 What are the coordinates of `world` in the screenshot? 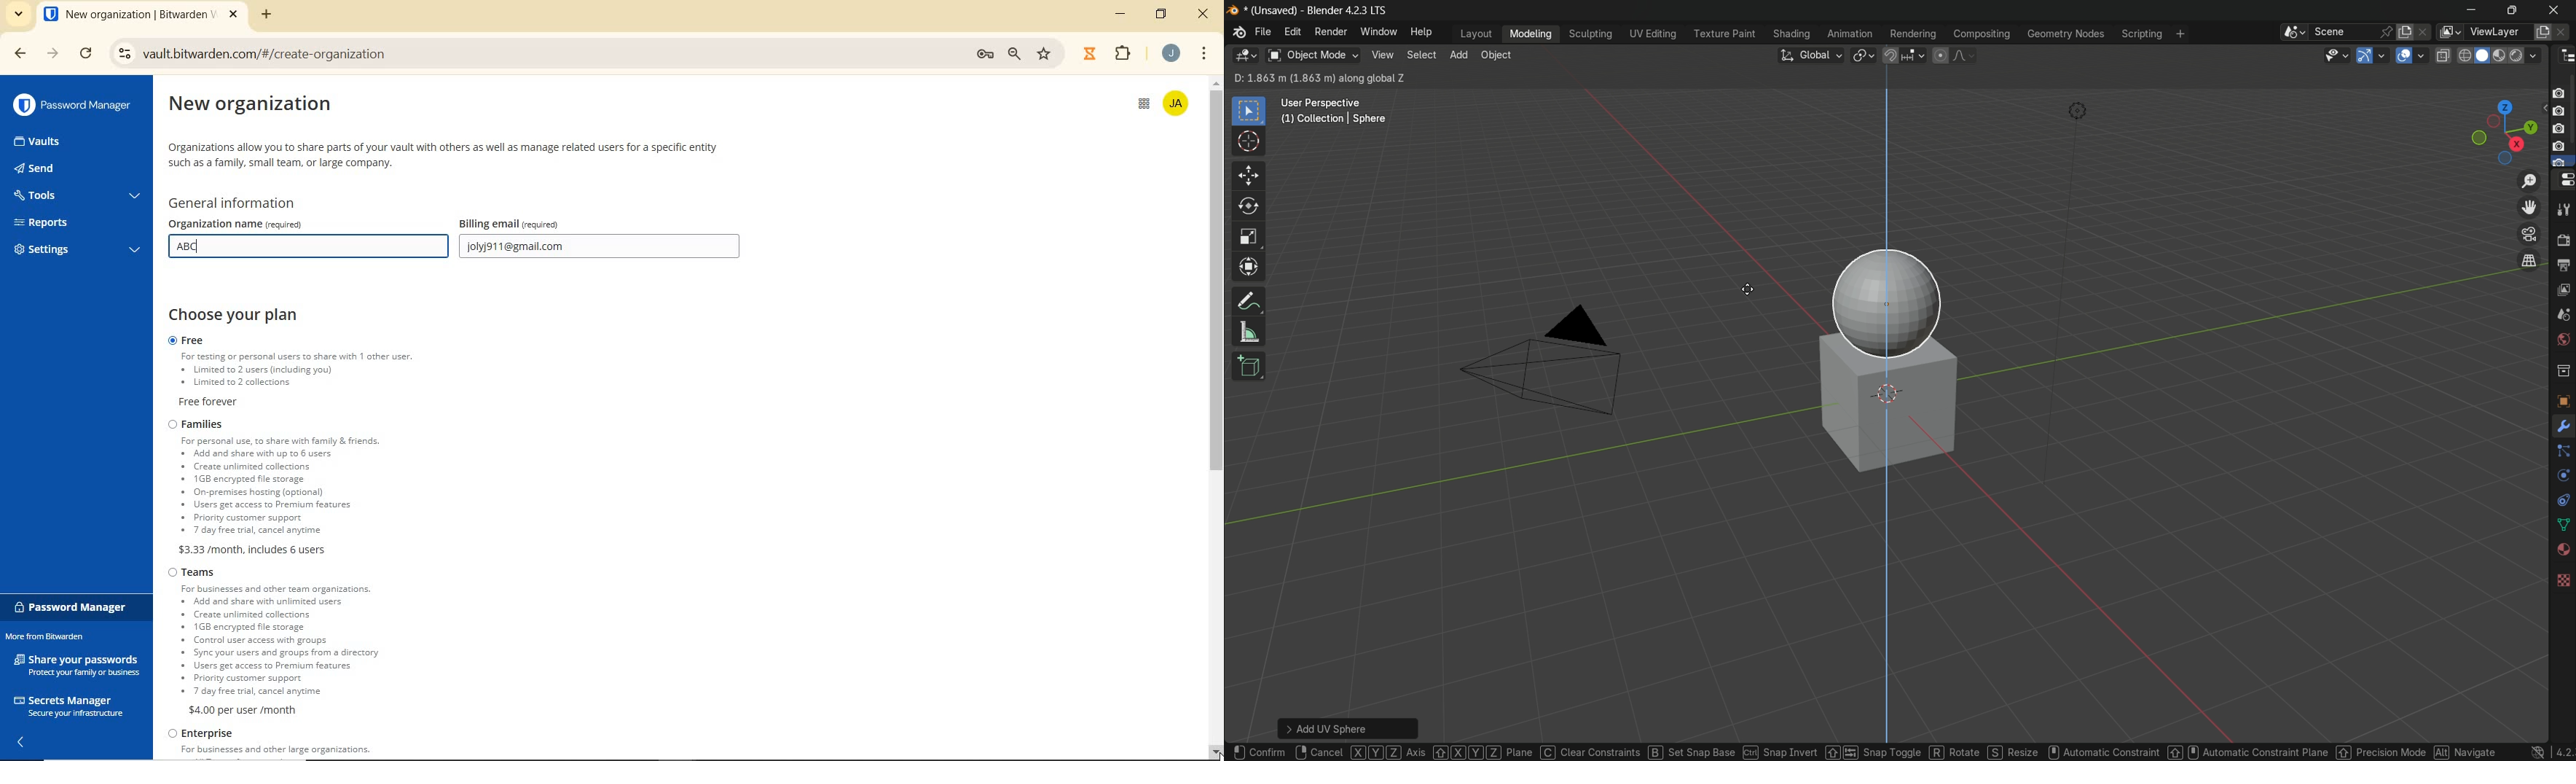 It's located at (2563, 340).